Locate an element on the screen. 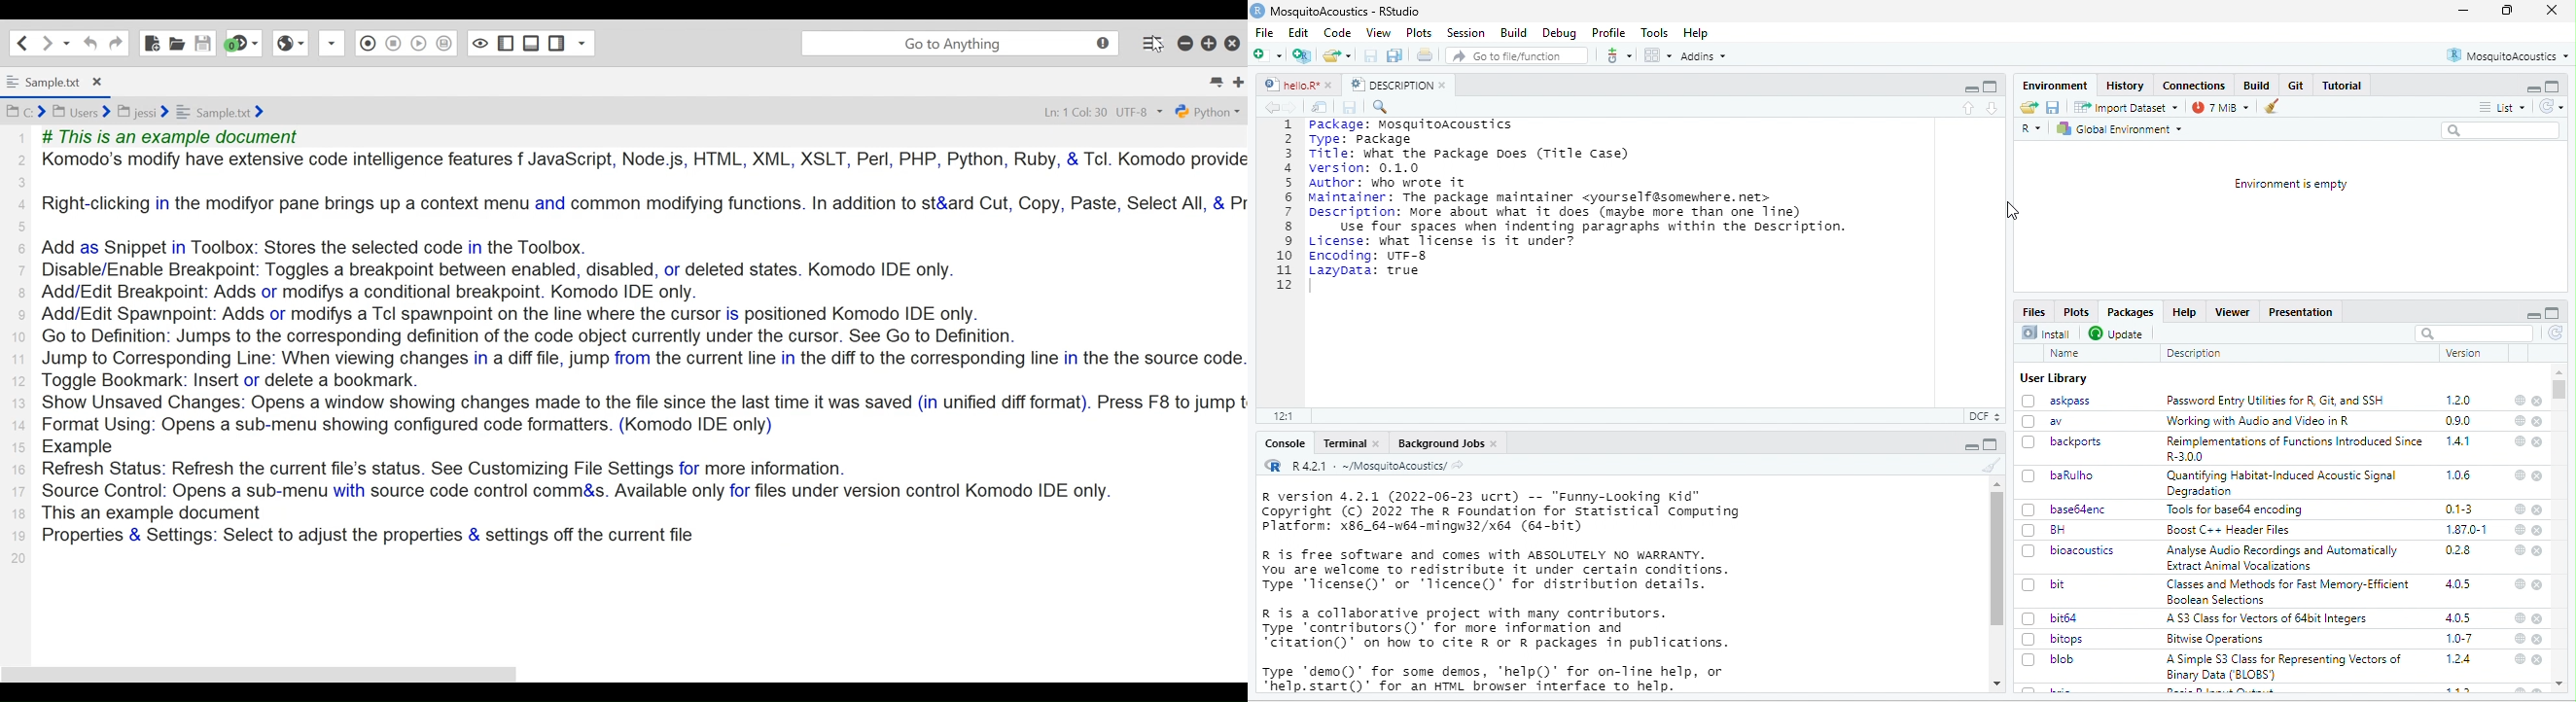 Image resolution: width=2576 pixels, height=728 pixels. 0.9.0 is located at coordinates (2460, 420).